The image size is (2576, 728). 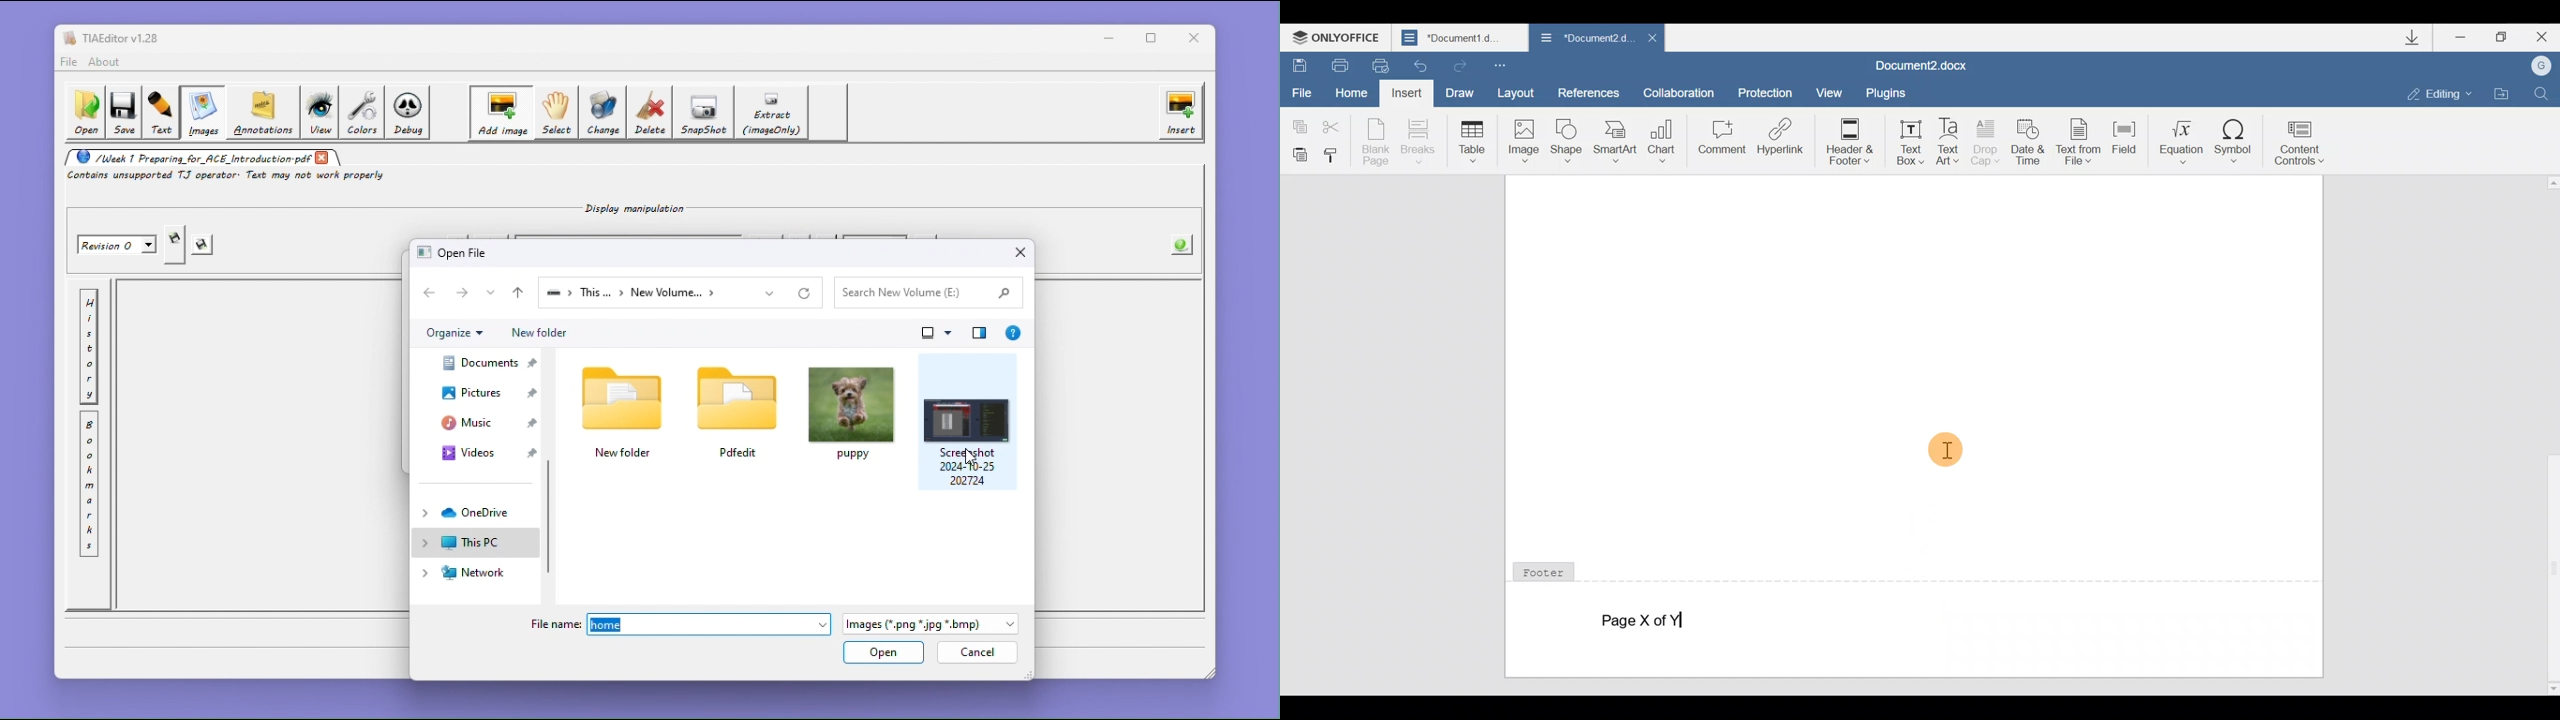 I want to click on Content controls, so click(x=2307, y=139).